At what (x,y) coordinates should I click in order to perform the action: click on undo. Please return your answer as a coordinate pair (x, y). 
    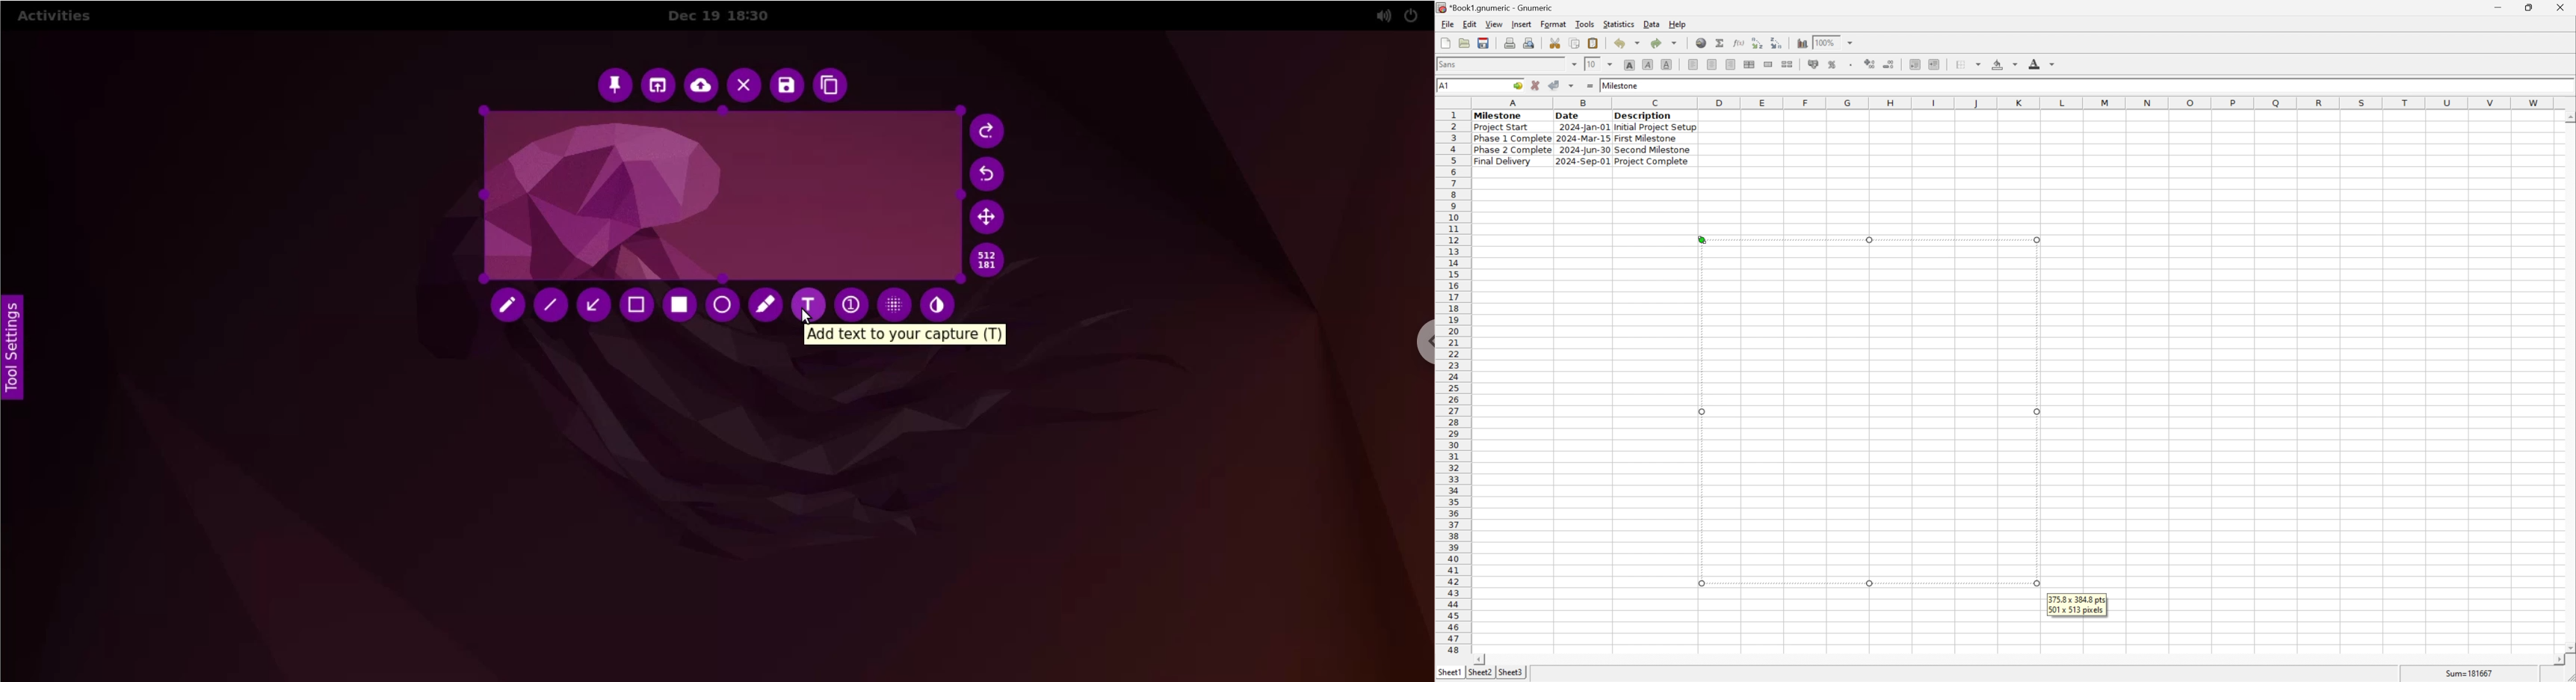
    Looking at the image, I should click on (992, 173).